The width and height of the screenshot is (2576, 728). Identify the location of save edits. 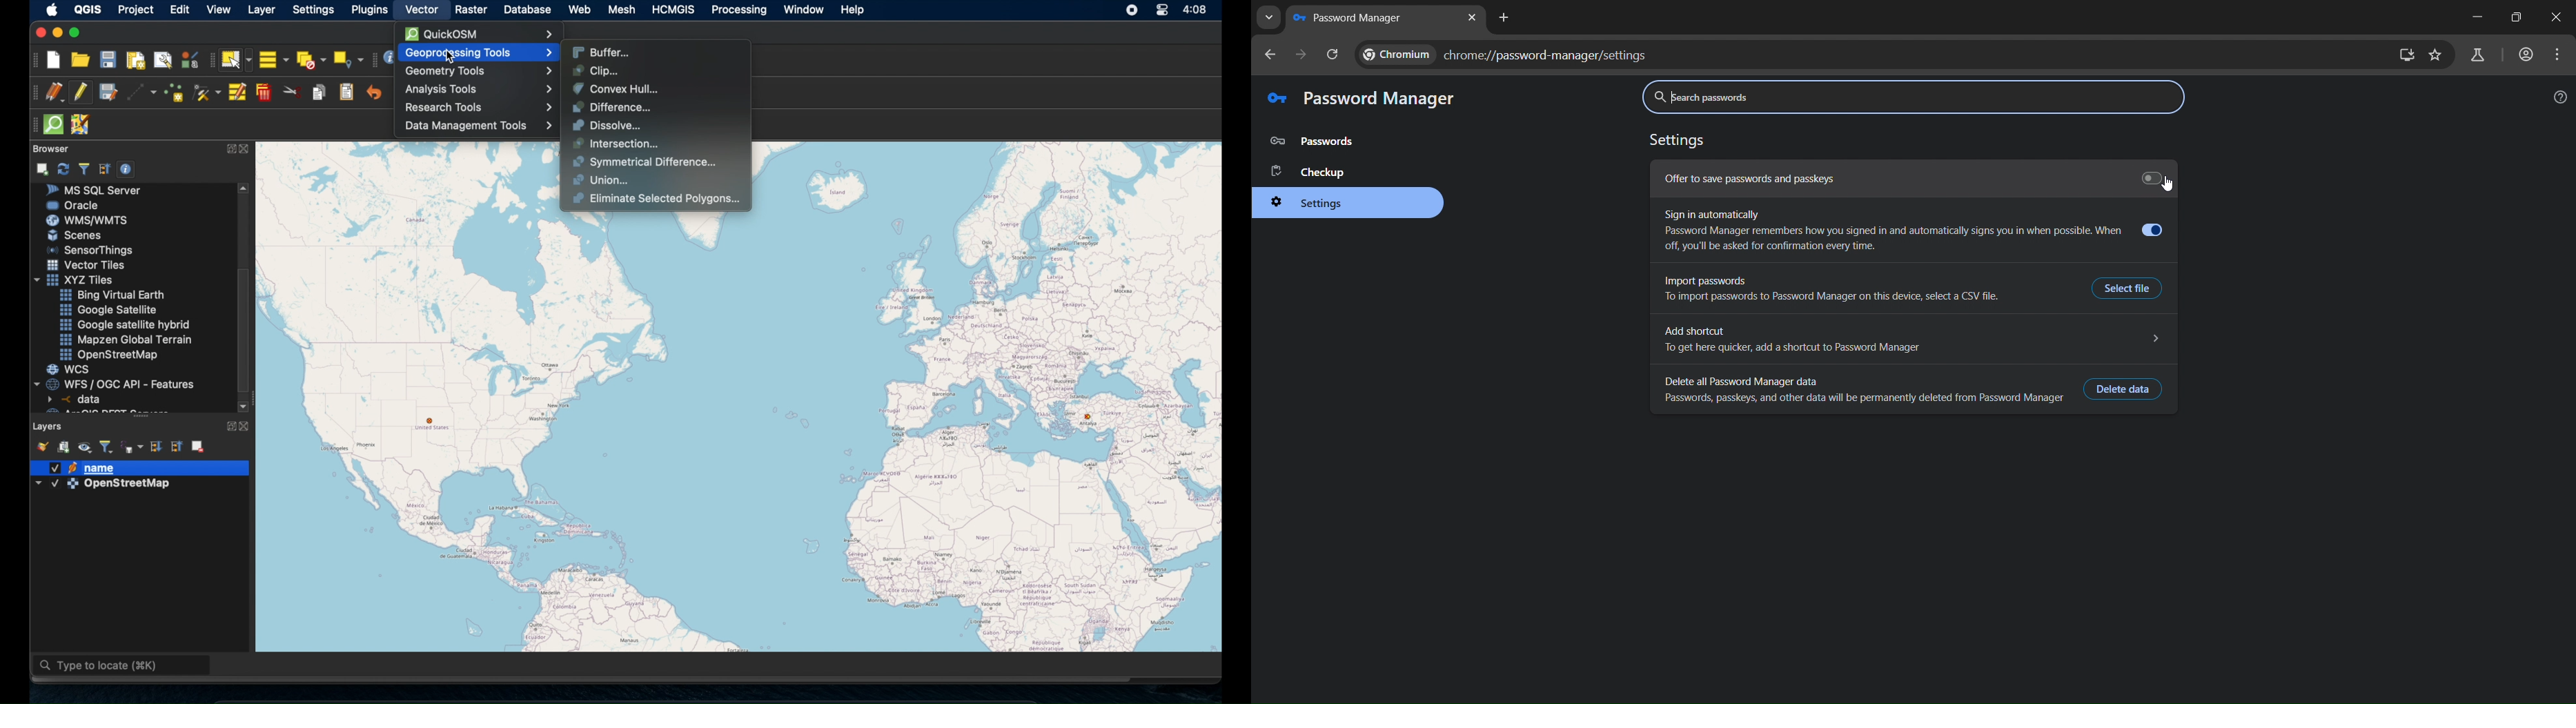
(109, 93).